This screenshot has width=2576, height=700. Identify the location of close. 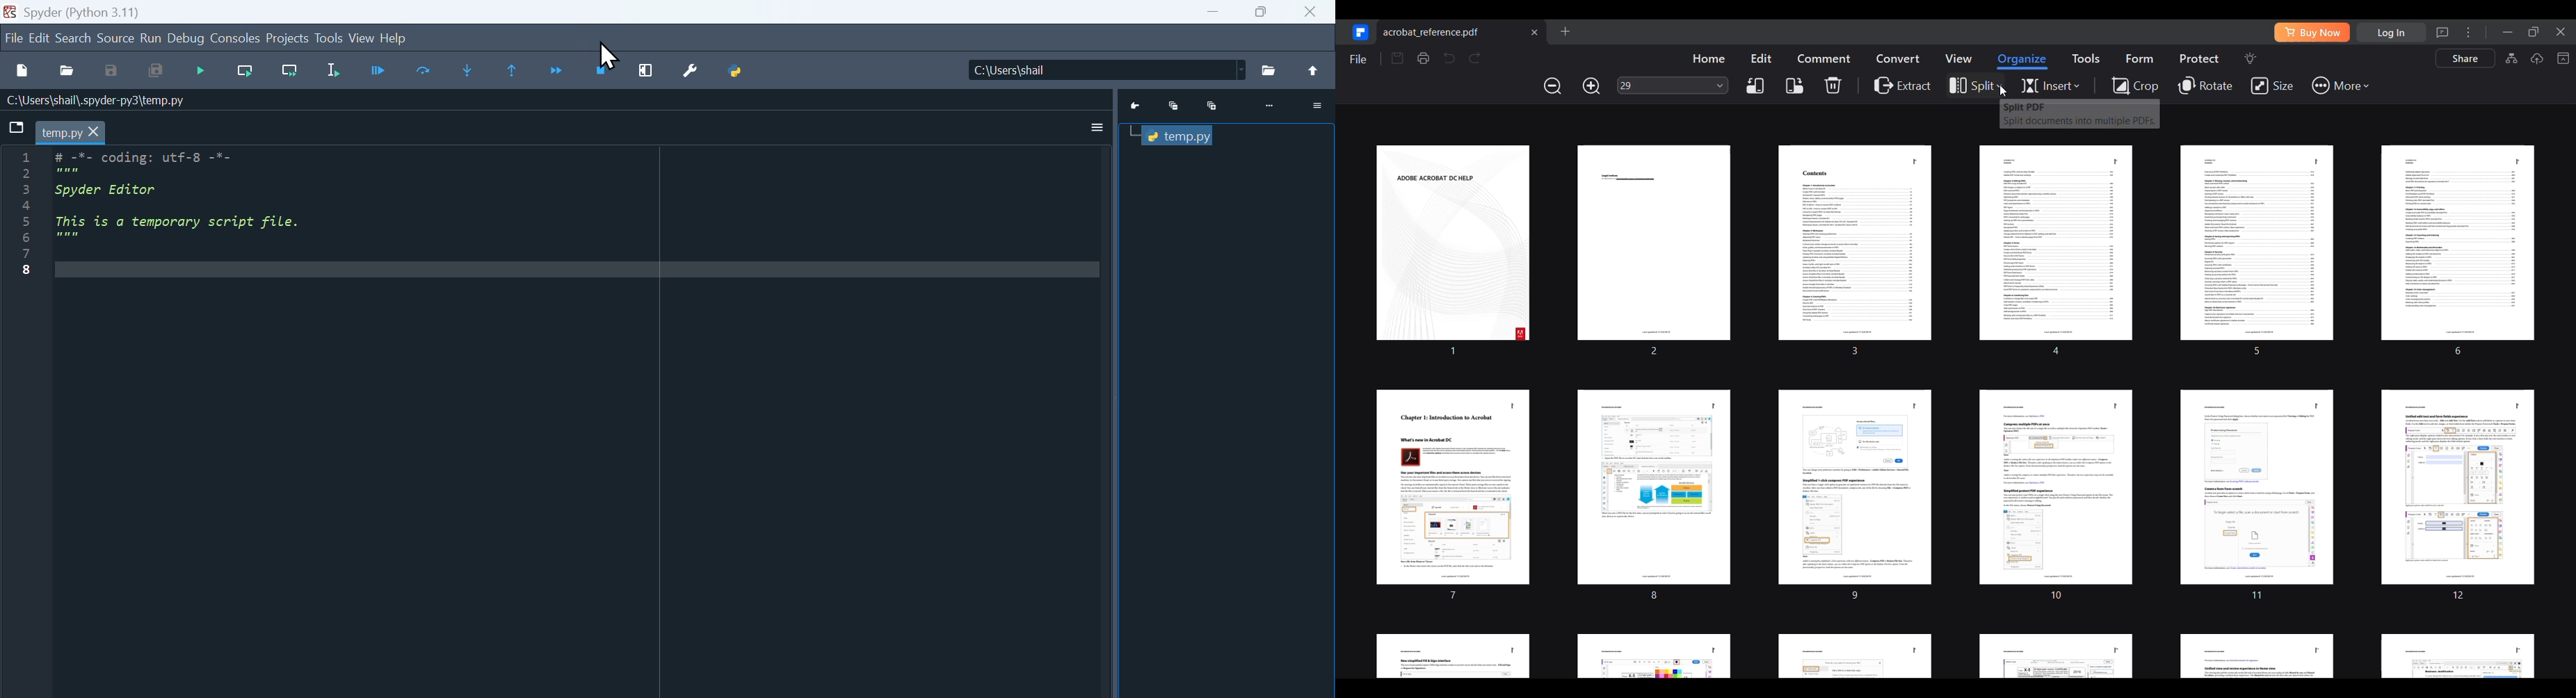
(1313, 12).